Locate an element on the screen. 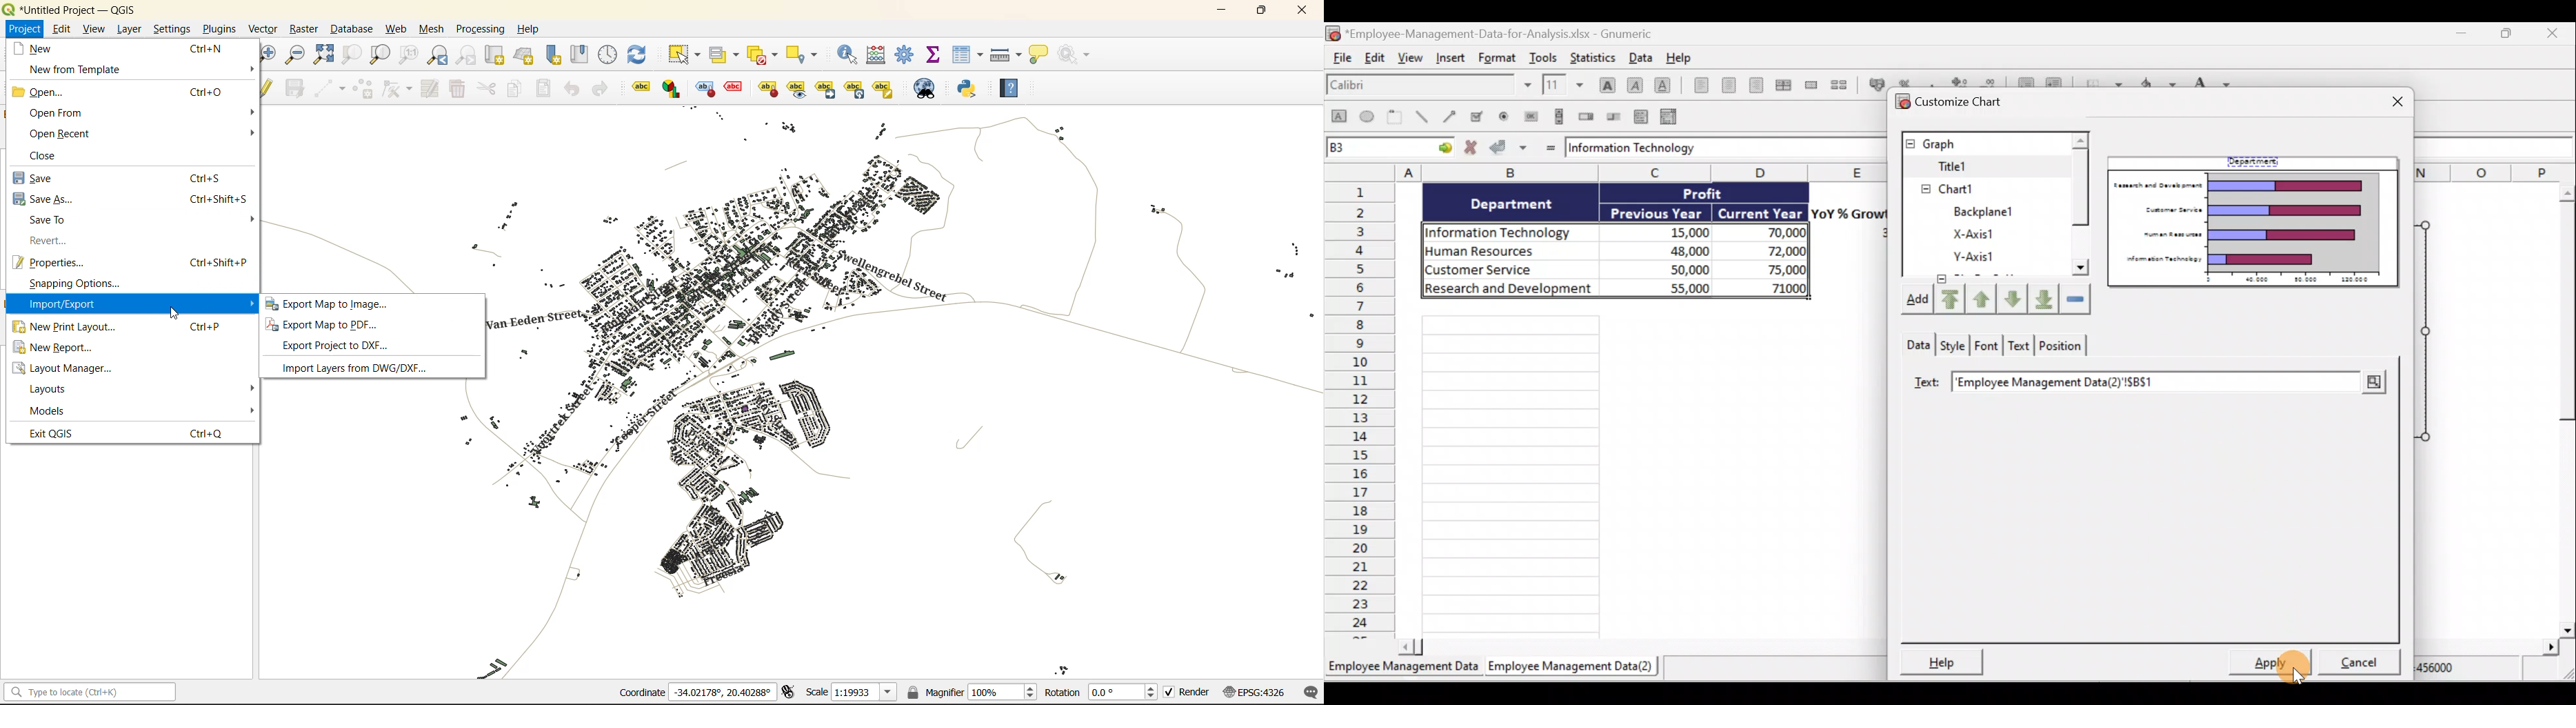  Add is located at coordinates (1912, 300).